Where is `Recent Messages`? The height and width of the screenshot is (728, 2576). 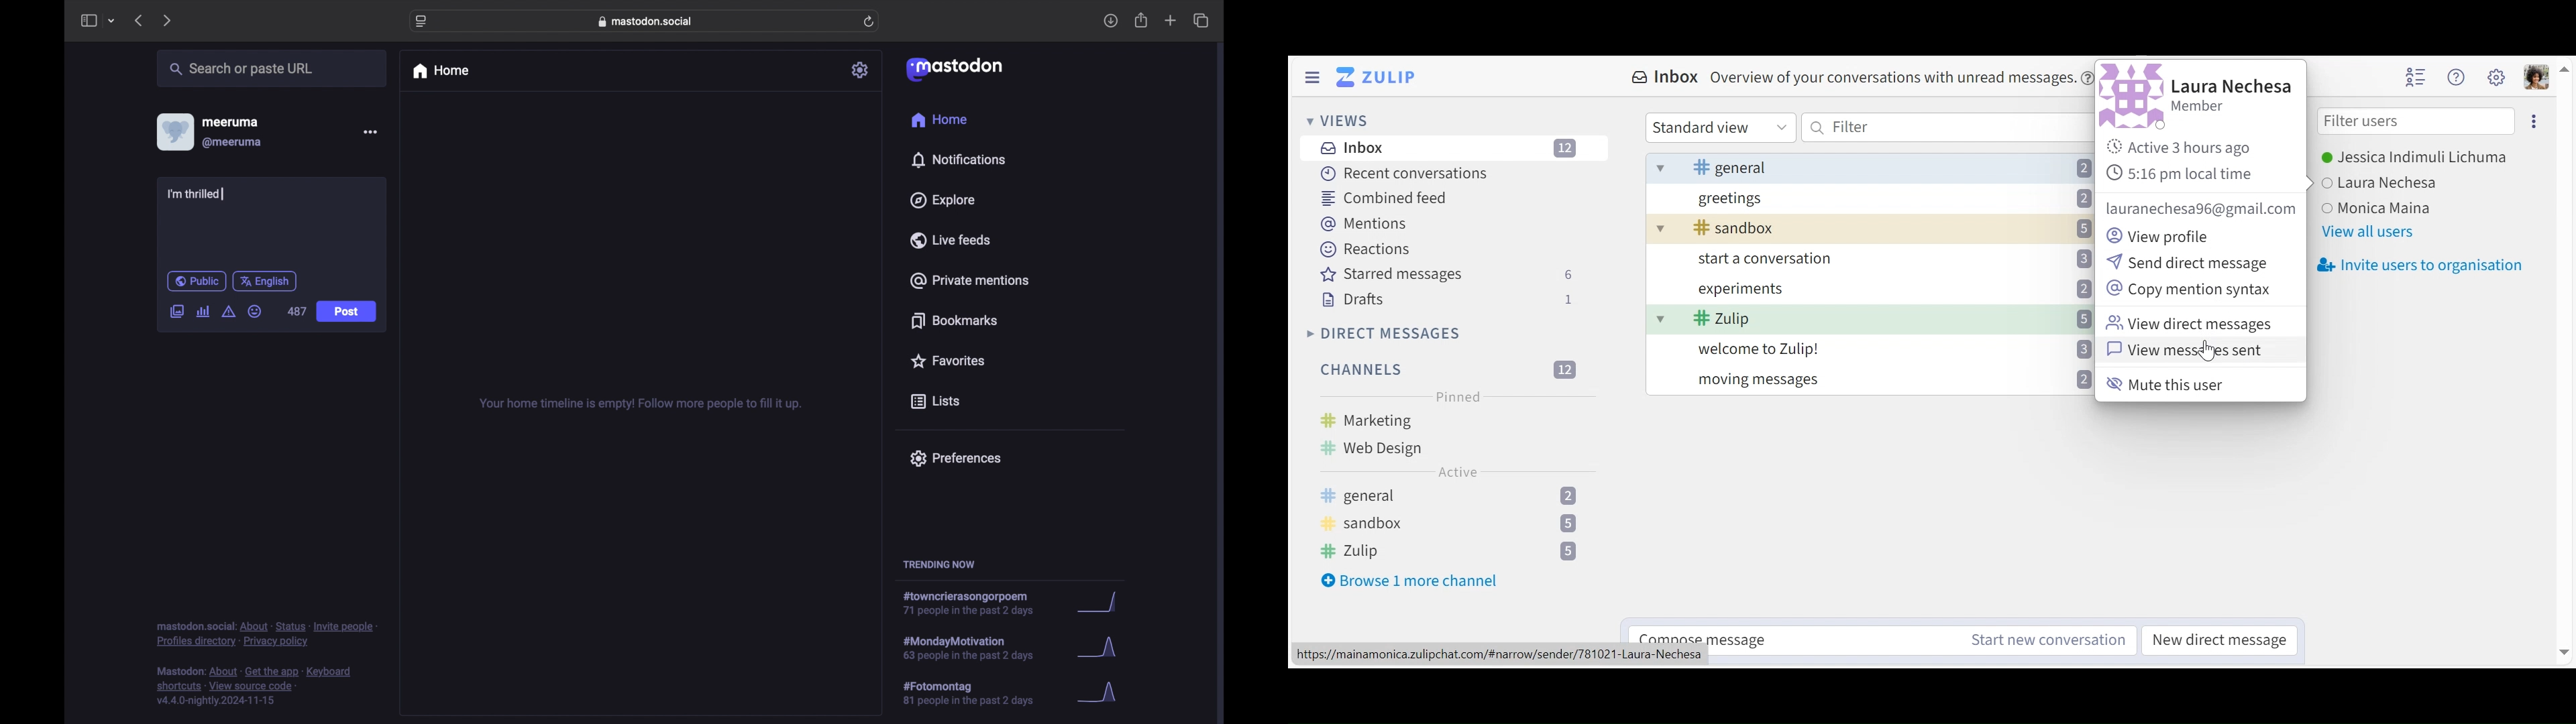 Recent Messages is located at coordinates (1401, 175).